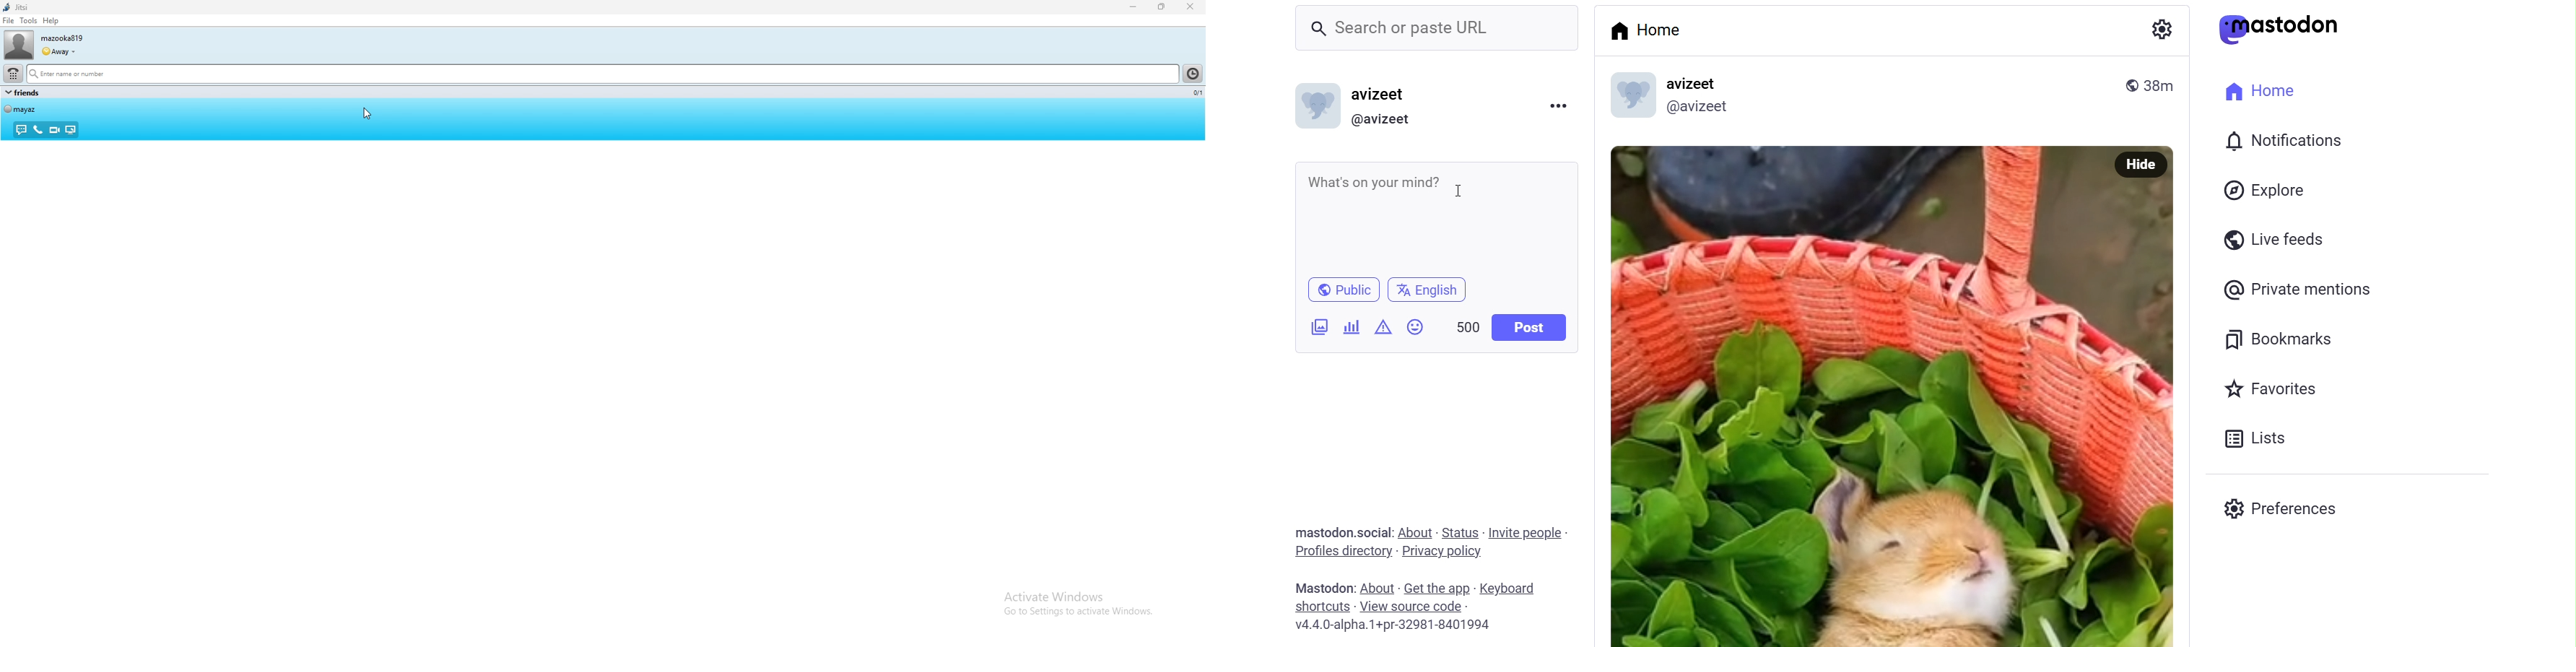 This screenshot has width=2576, height=672. Describe the element at coordinates (2278, 342) in the screenshot. I see `Bookmarks` at that location.